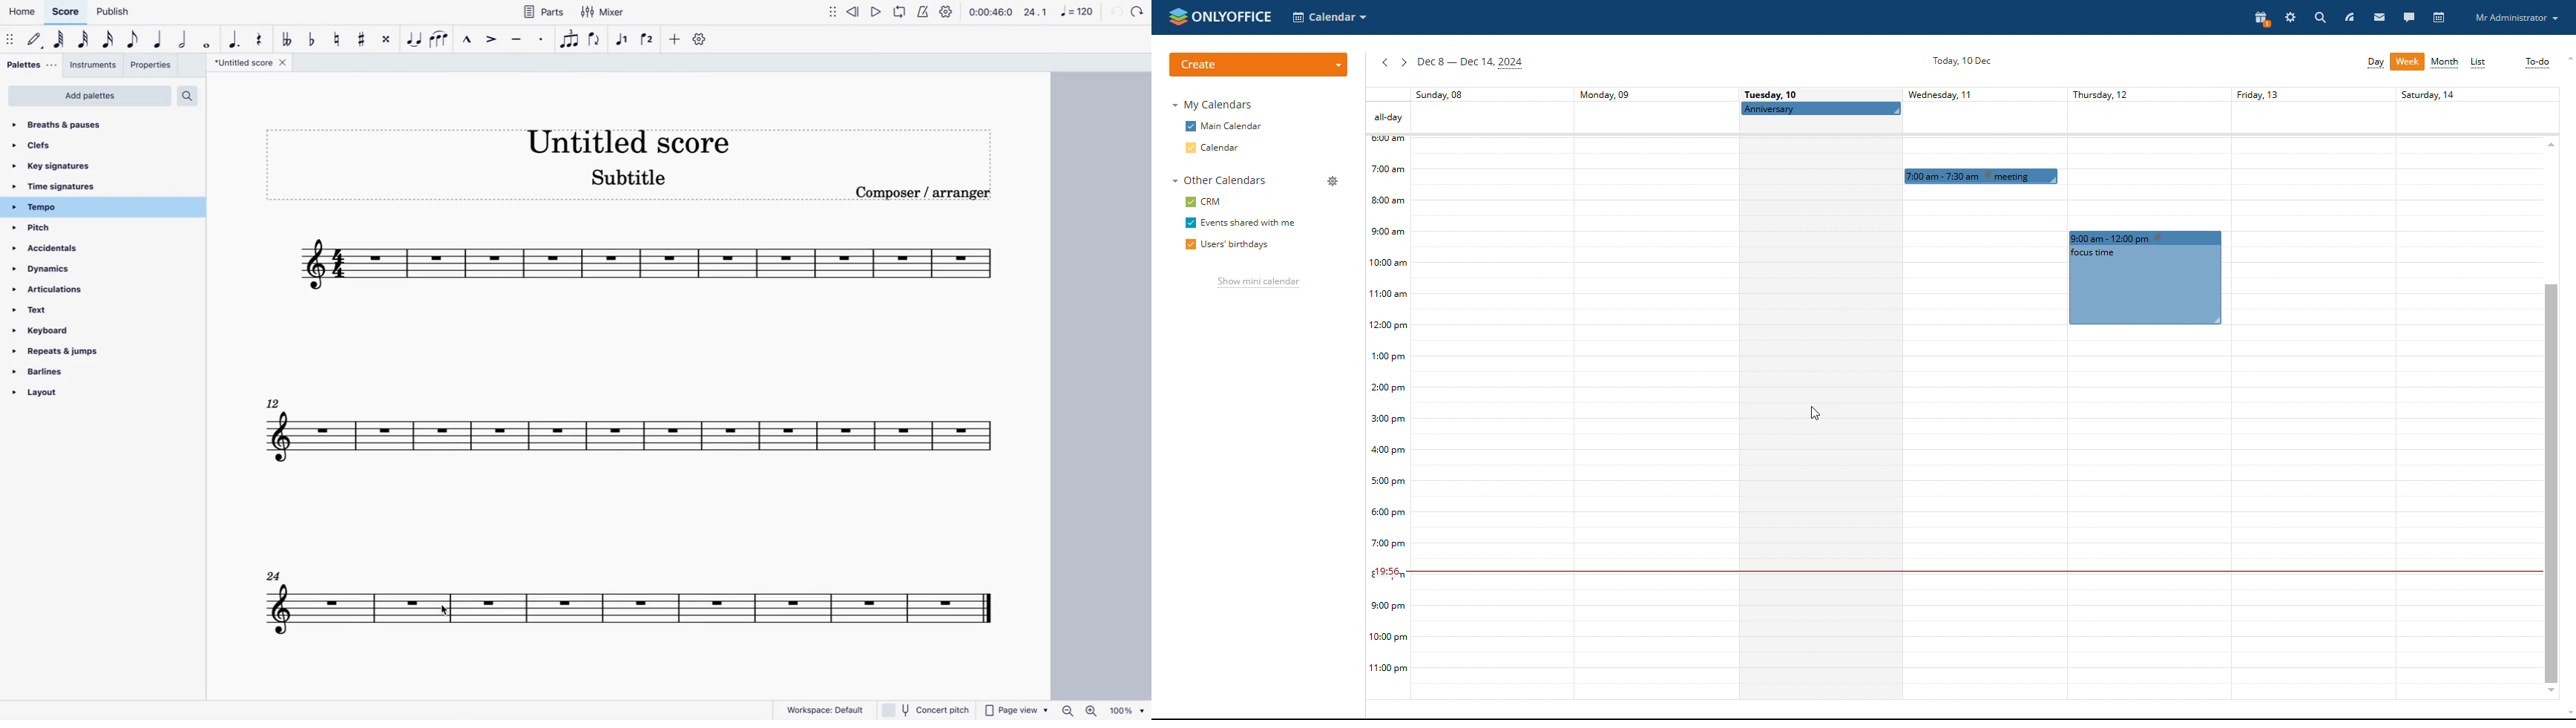  I want to click on profile, so click(2516, 18).